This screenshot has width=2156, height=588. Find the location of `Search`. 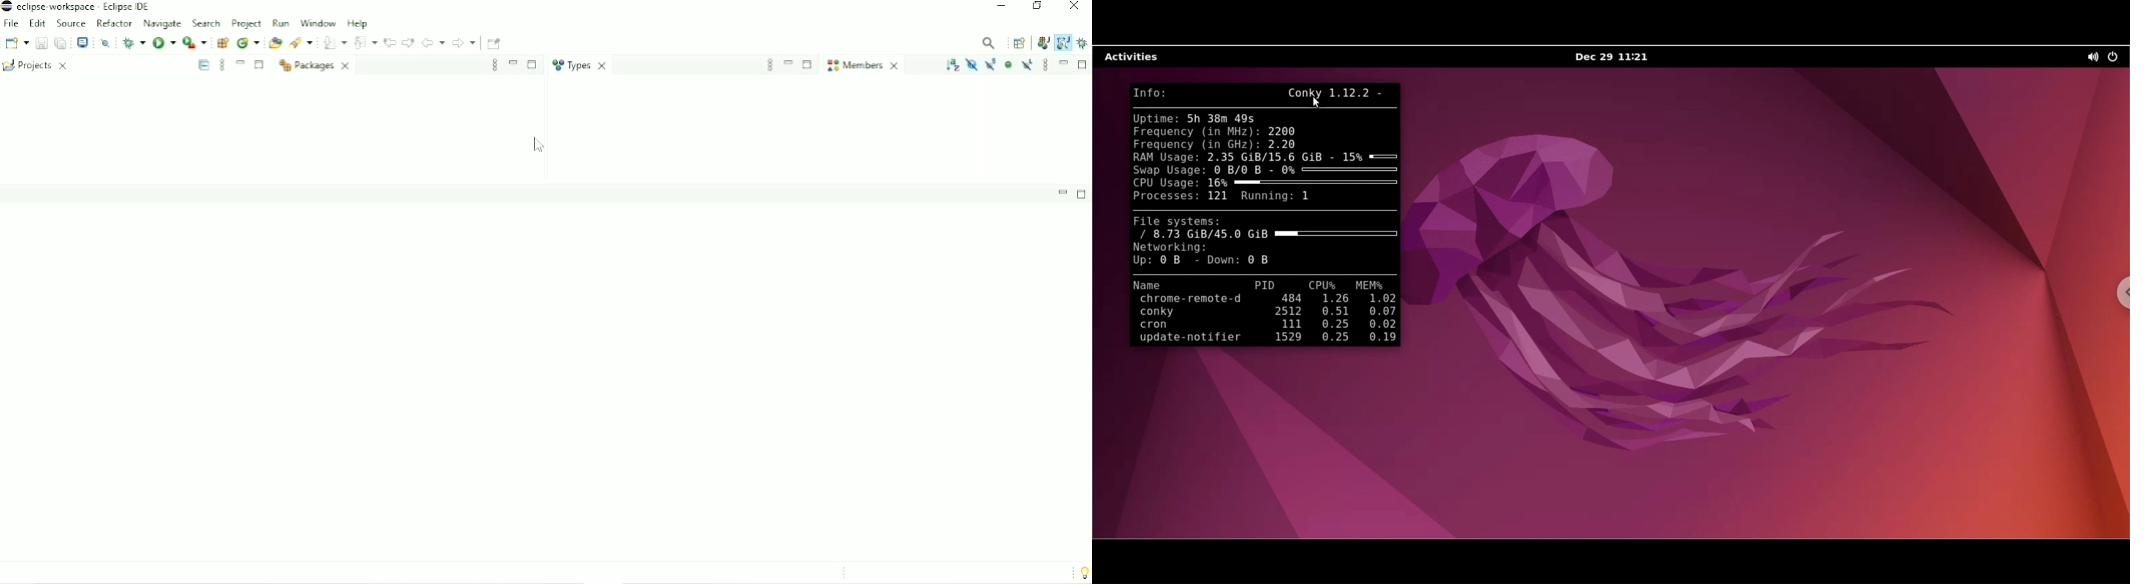

Search is located at coordinates (205, 22).